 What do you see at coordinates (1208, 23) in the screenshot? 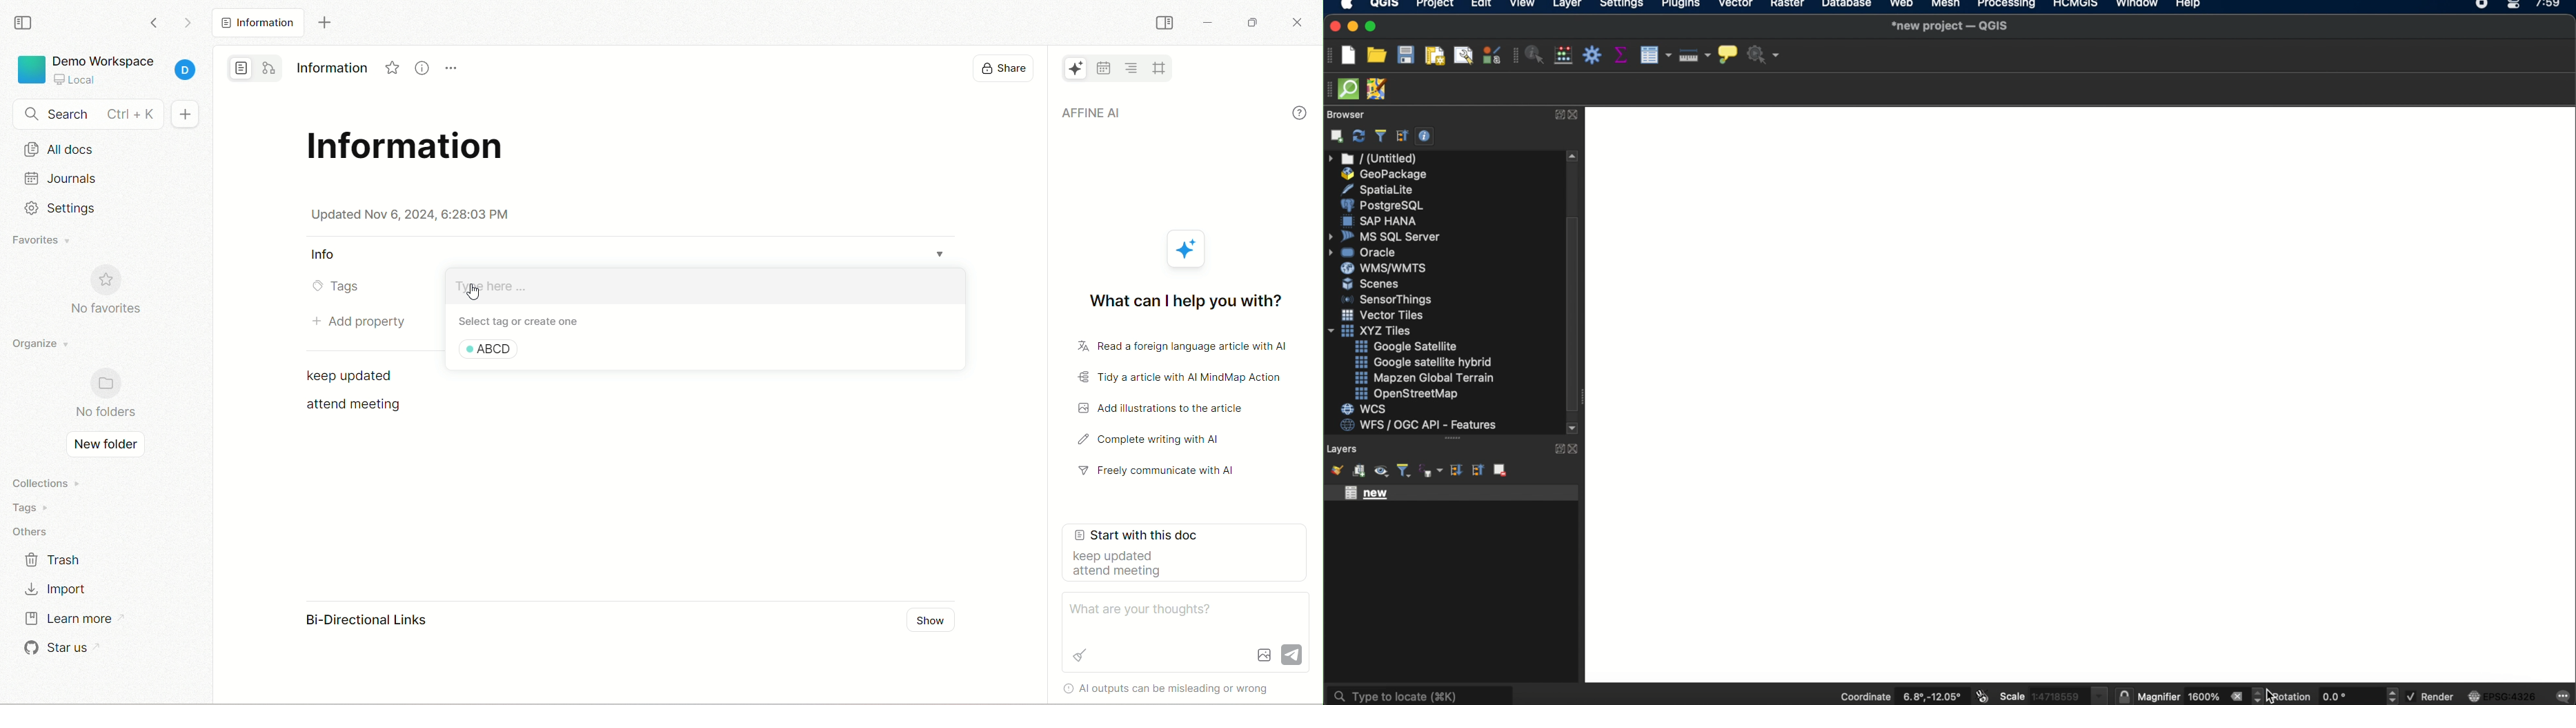
I see `minimize` at bounding box center [1208, 23].